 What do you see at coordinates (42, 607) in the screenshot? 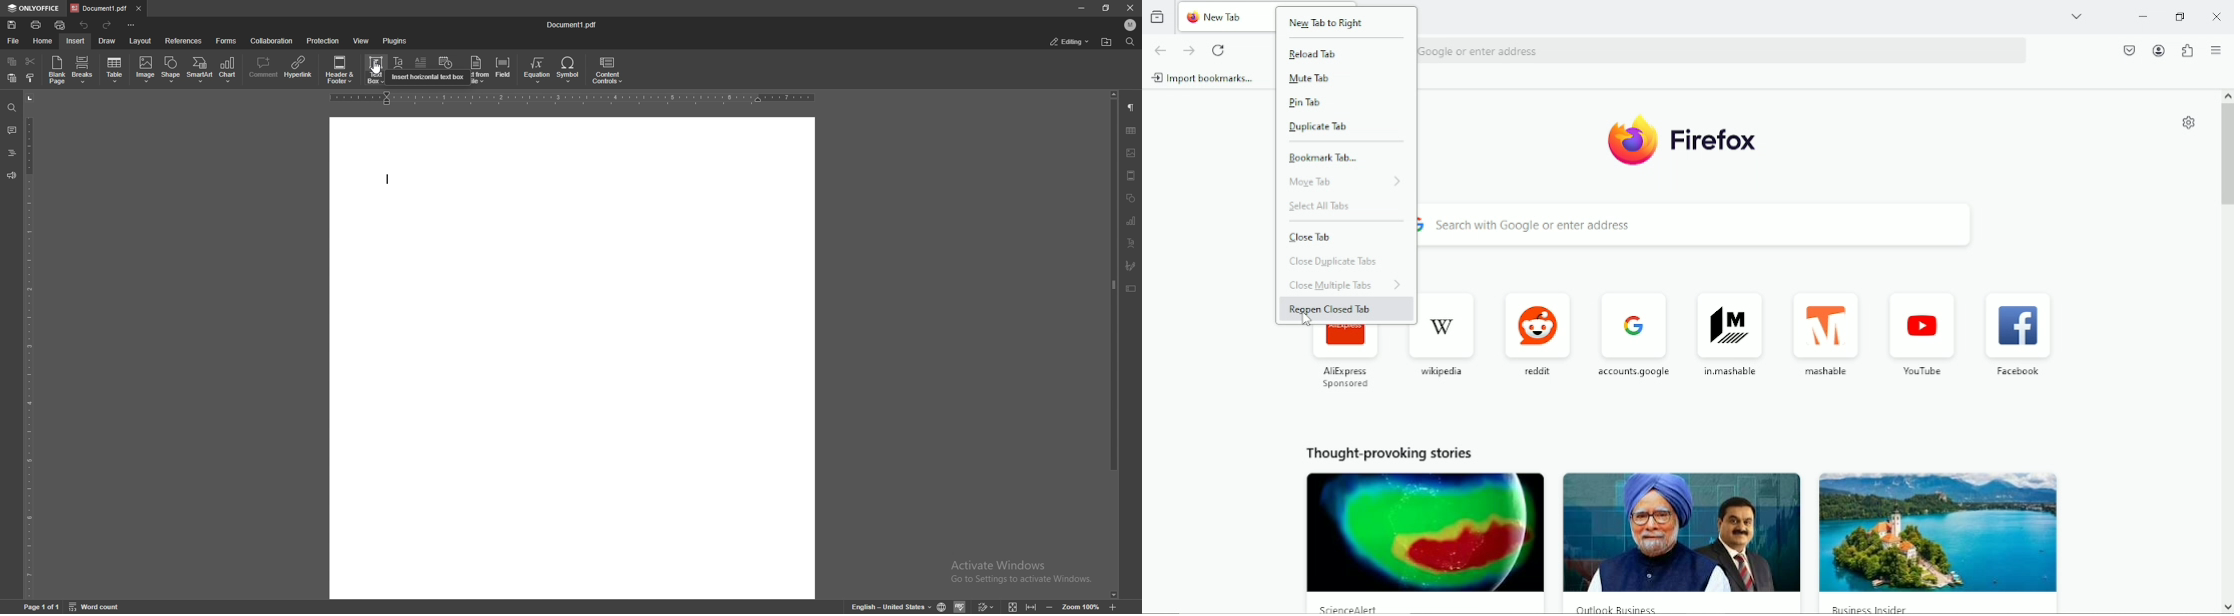
I see `page 1 of 1` at bounding box center [42, 607].